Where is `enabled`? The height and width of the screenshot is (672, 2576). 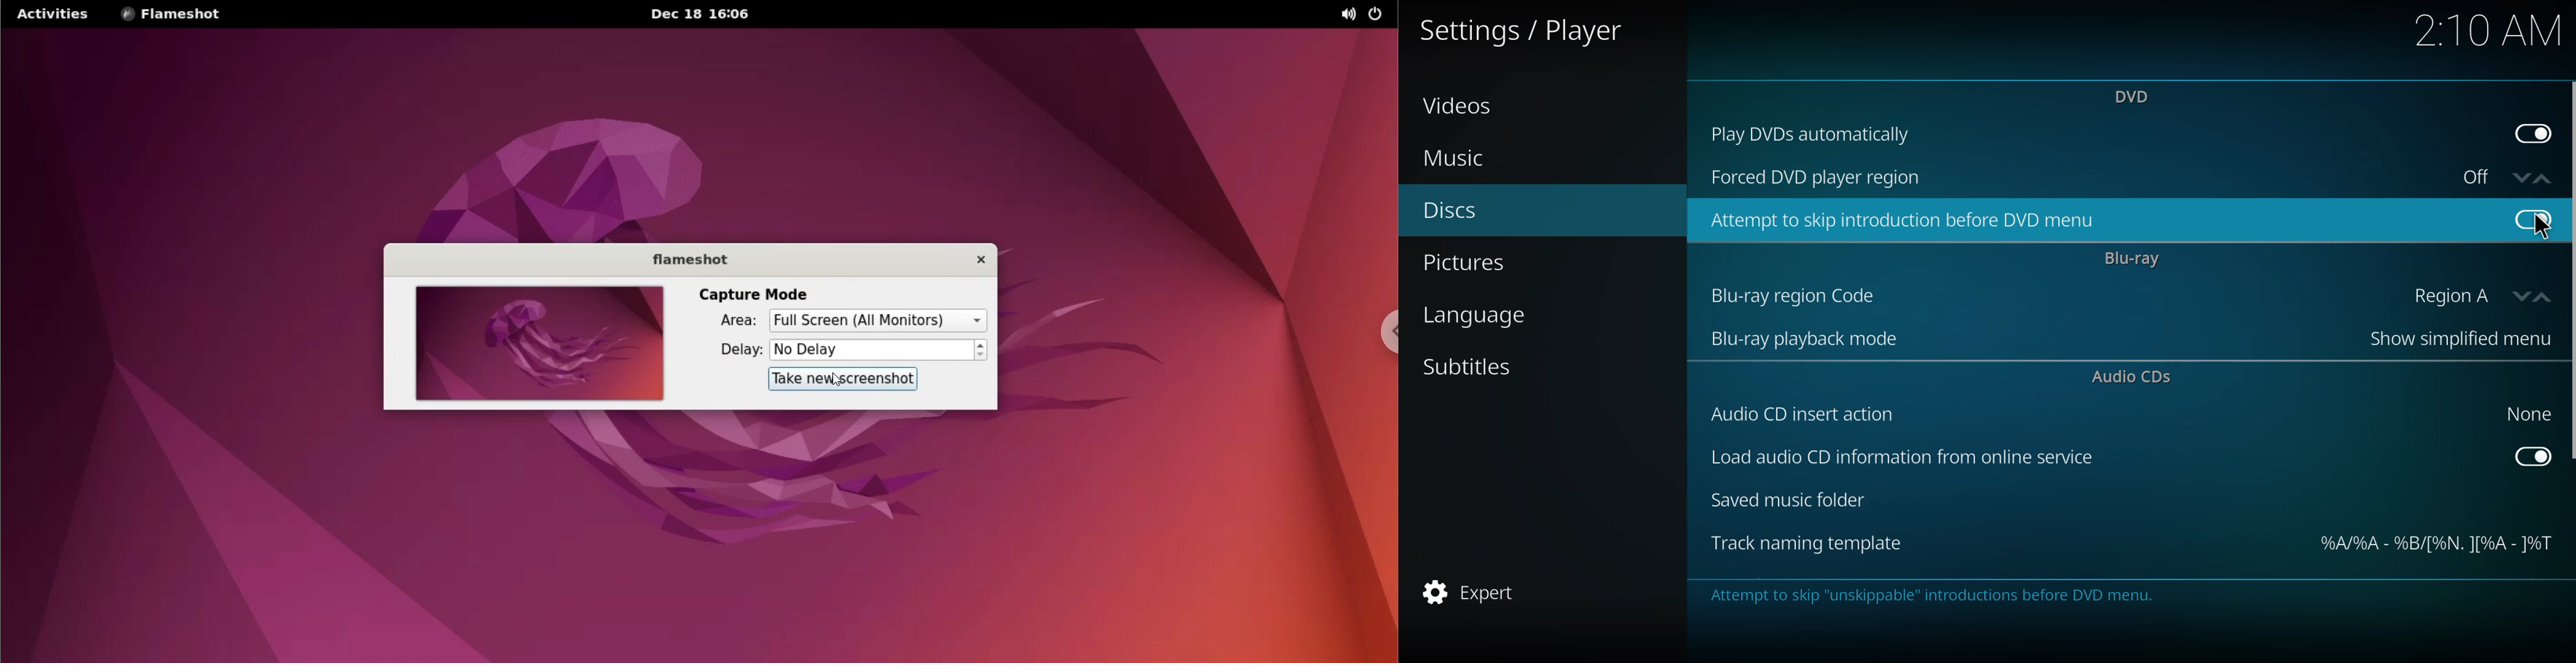 enabled is located at coordinates (2529, 457).